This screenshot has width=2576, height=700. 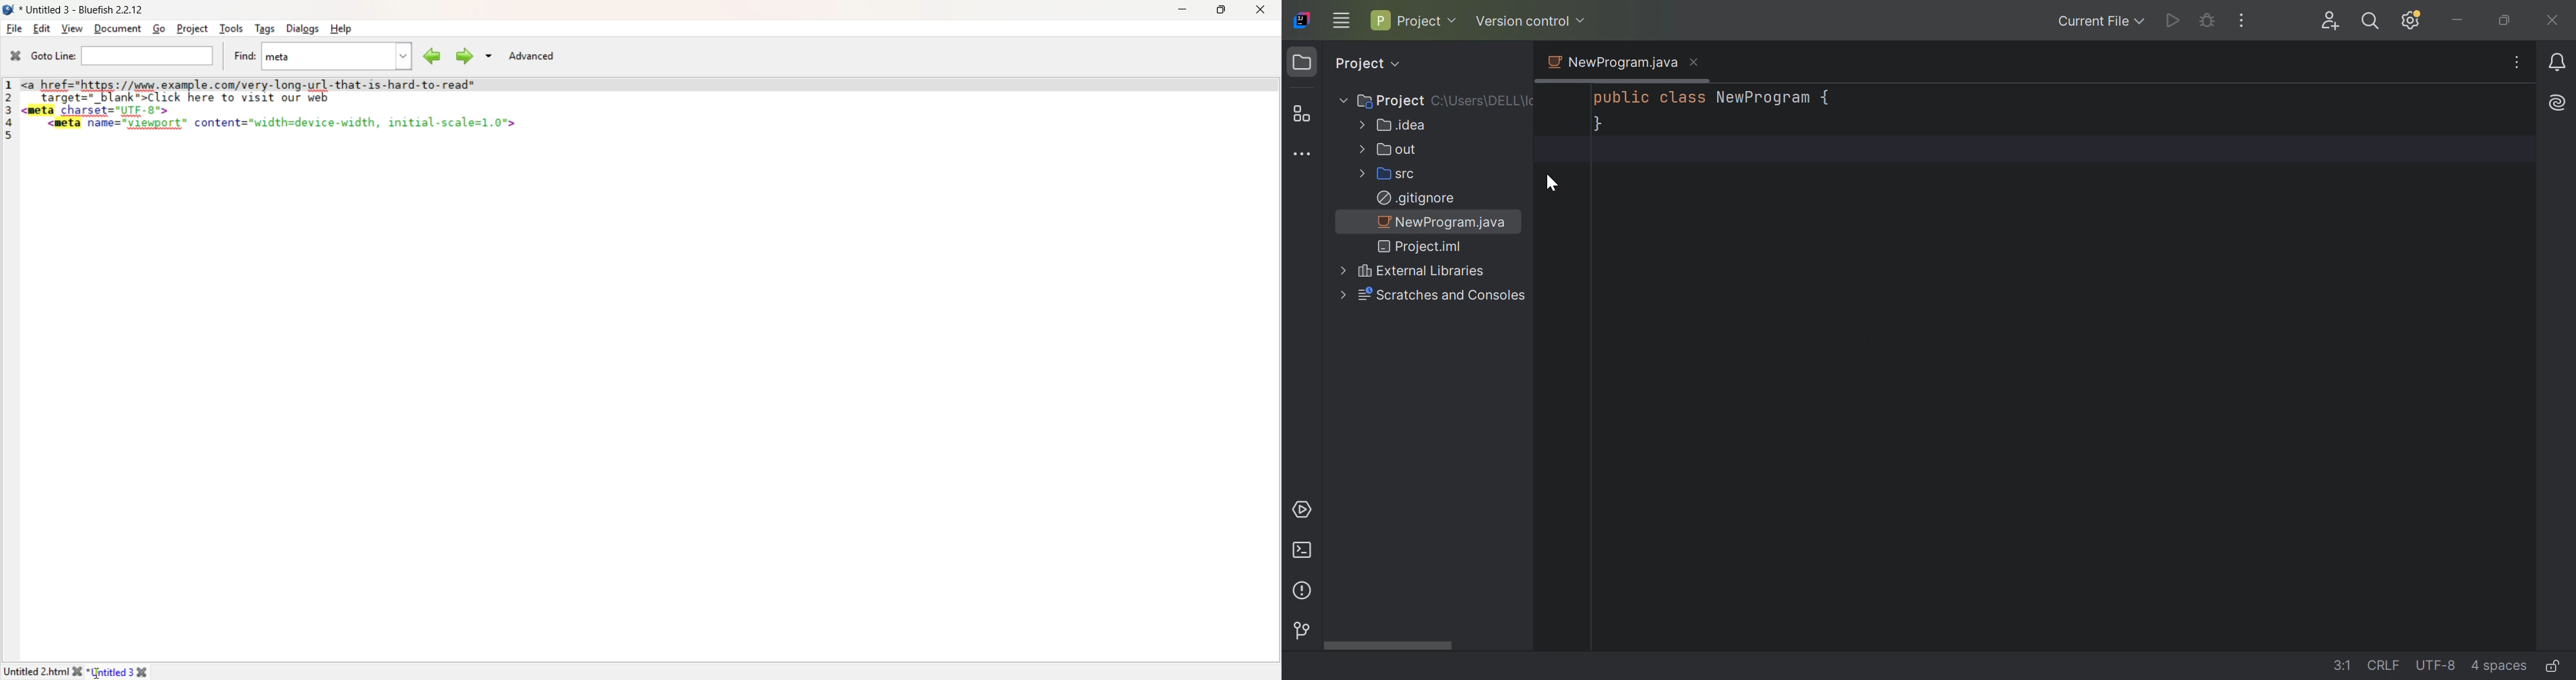 What do you see at coordinates (1221, 10) in the screenshot?
I see `Maximize` at bounding box center [1221, 10].